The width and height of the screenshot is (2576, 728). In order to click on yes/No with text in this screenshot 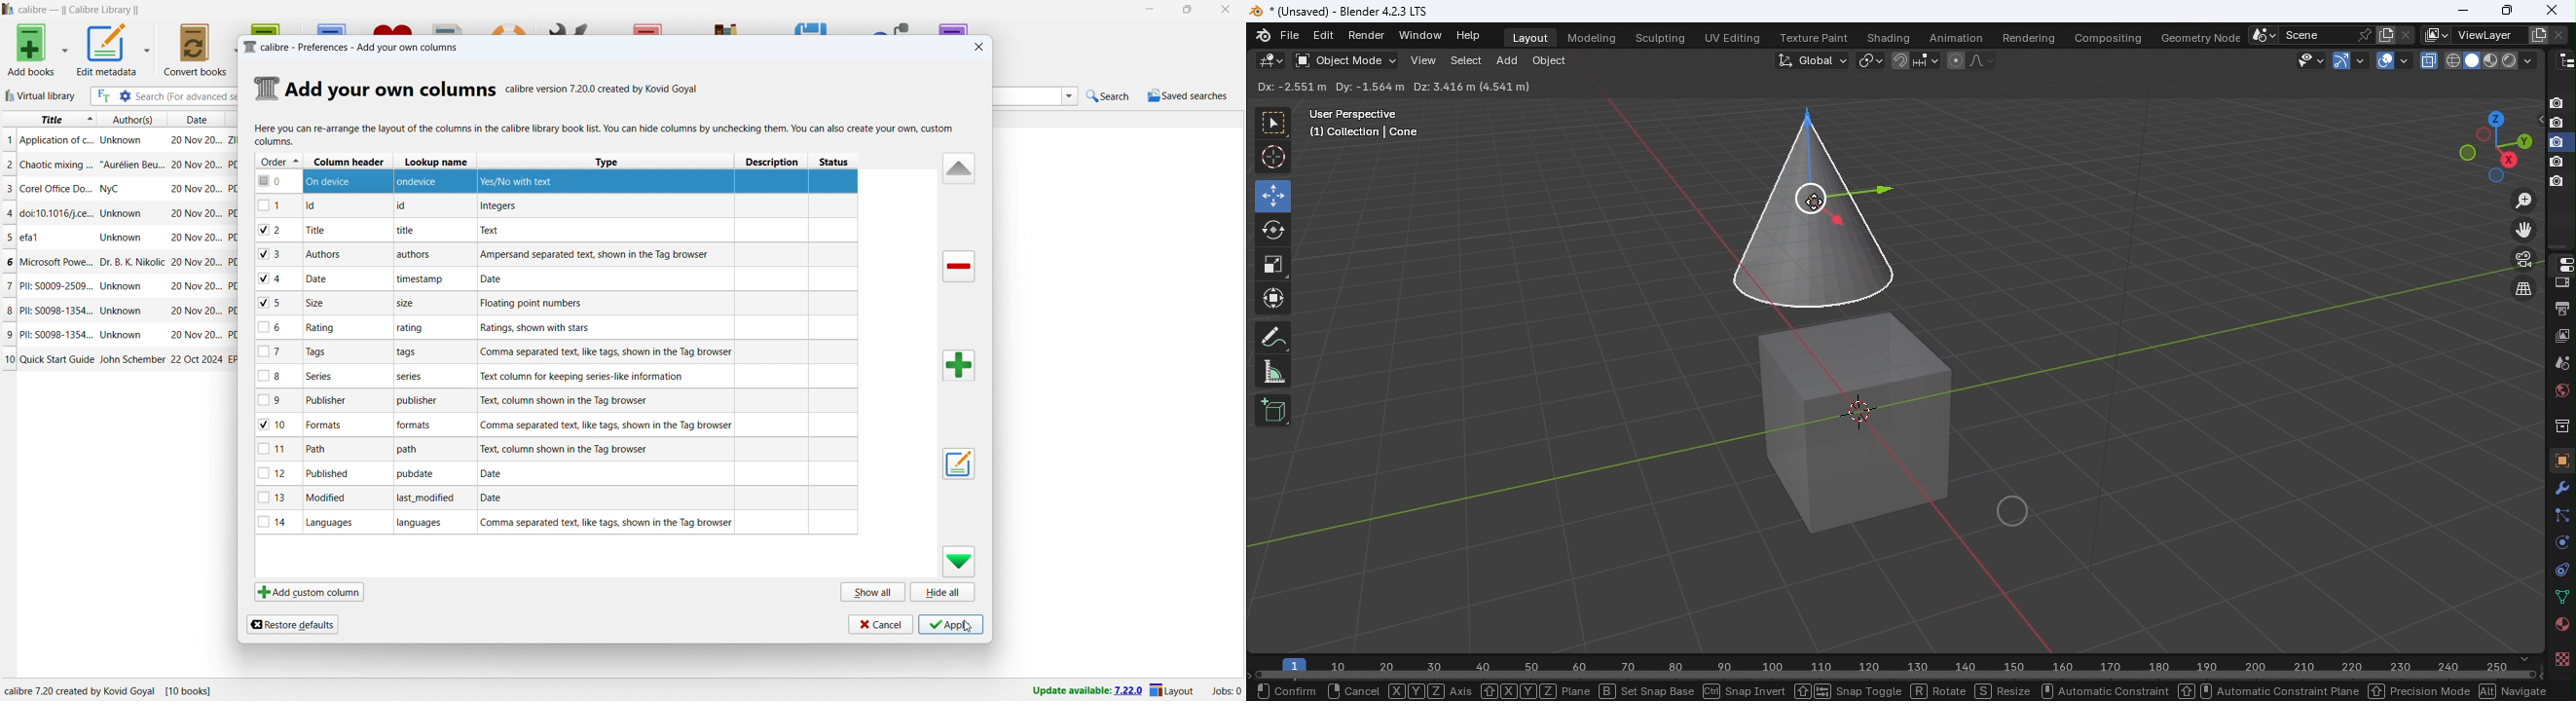, I will do `click(519, 181)`.